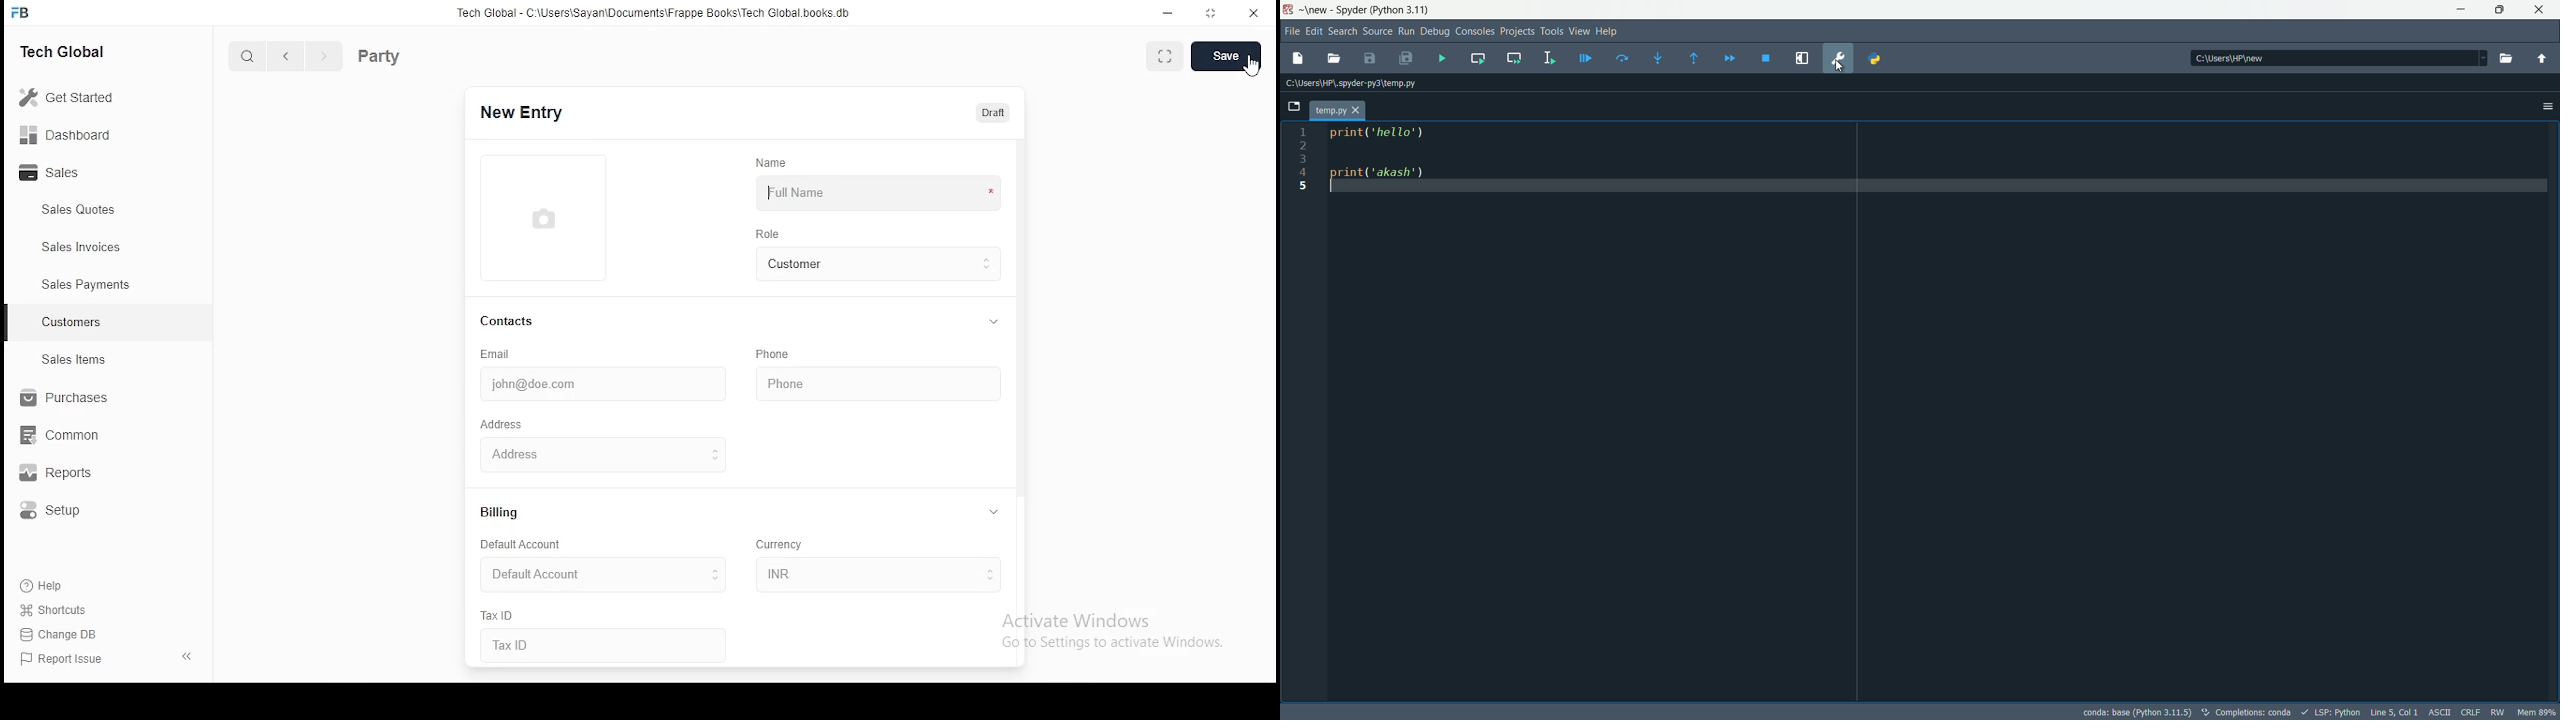  Describe the element at coordinates (1211, 12) in the screenshot. I see `restore` at that location.